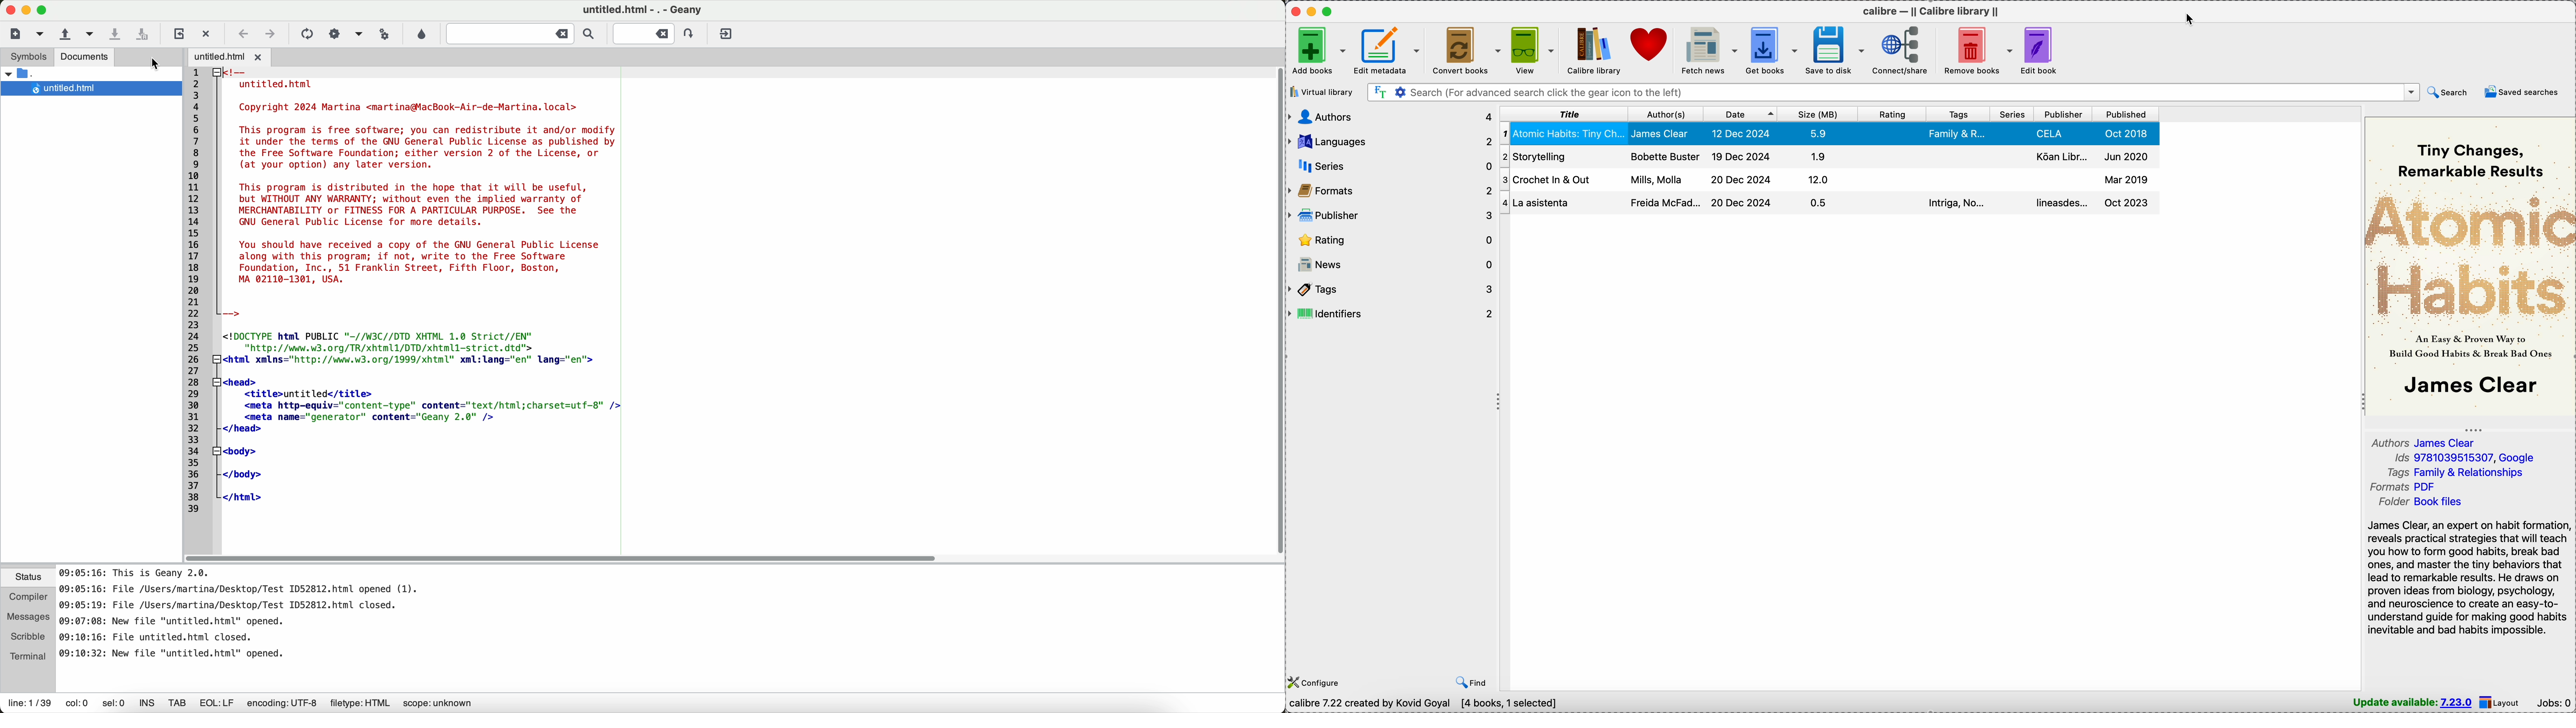 The width and height of the screenshot is (2576, 728). I want to click on edit book, so click(2040, 50).